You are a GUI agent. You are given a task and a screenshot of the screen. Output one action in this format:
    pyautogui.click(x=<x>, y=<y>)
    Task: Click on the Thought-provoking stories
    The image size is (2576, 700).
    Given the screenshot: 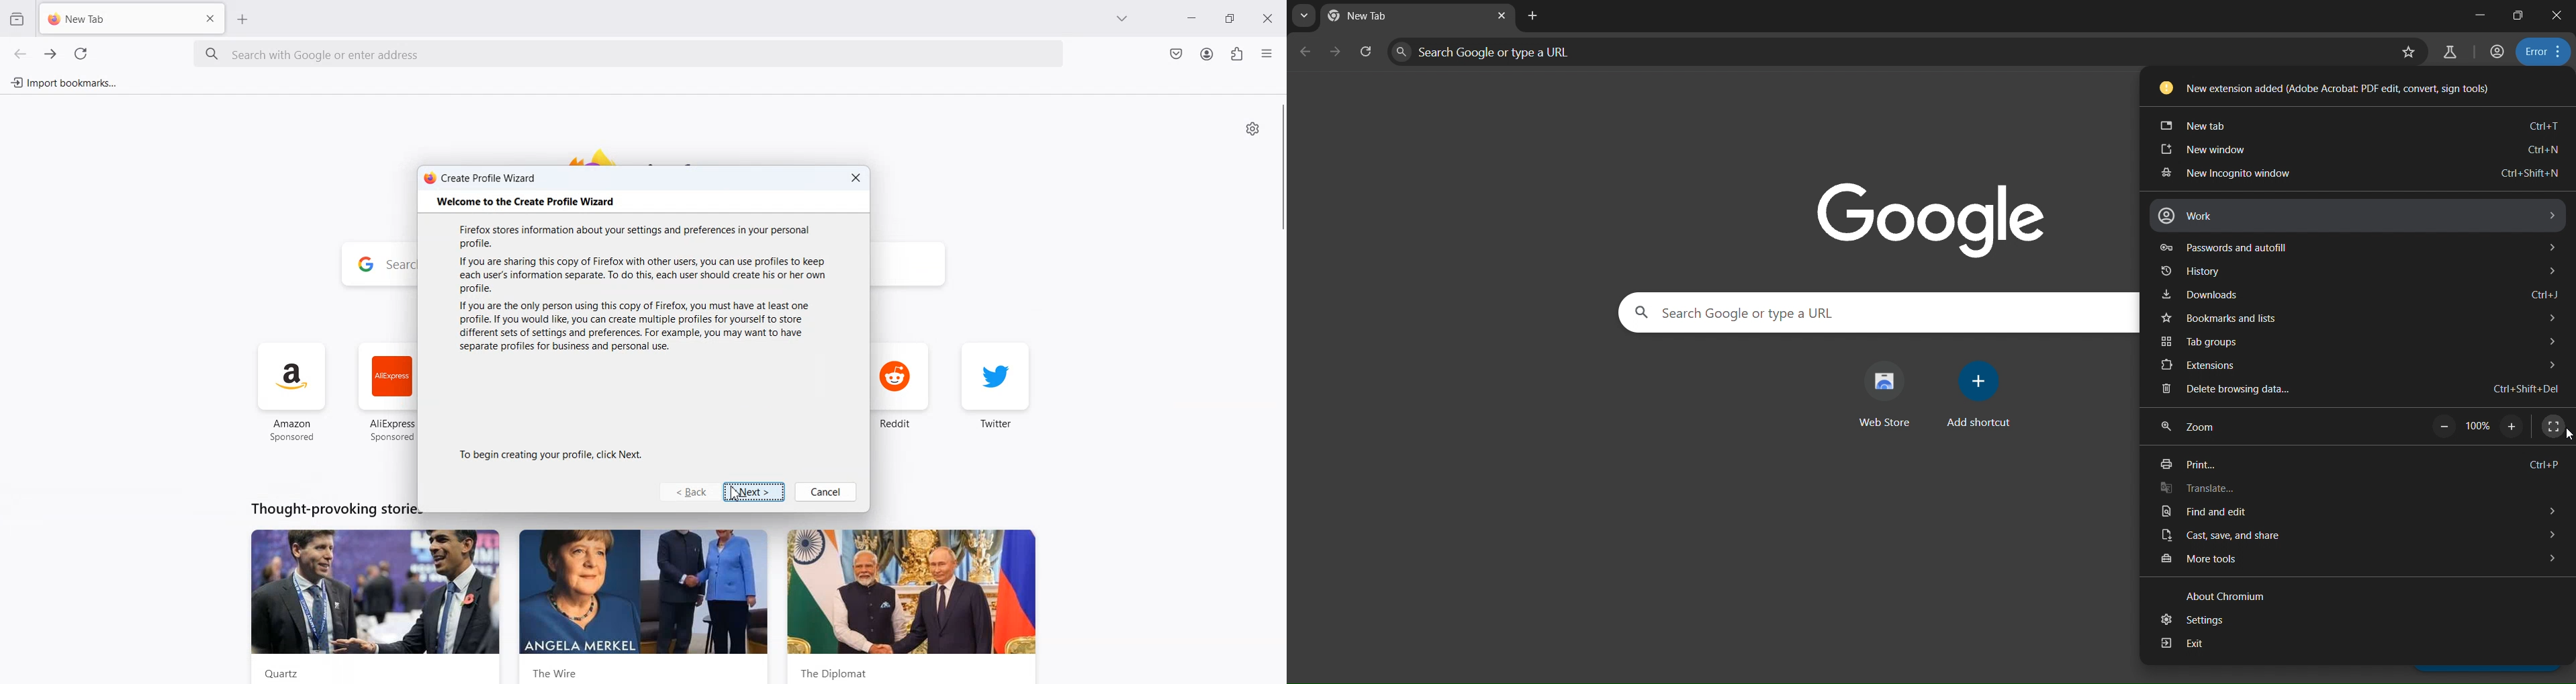 What is the action you would take?
    pyautogui.click(x=330, y=509)
    